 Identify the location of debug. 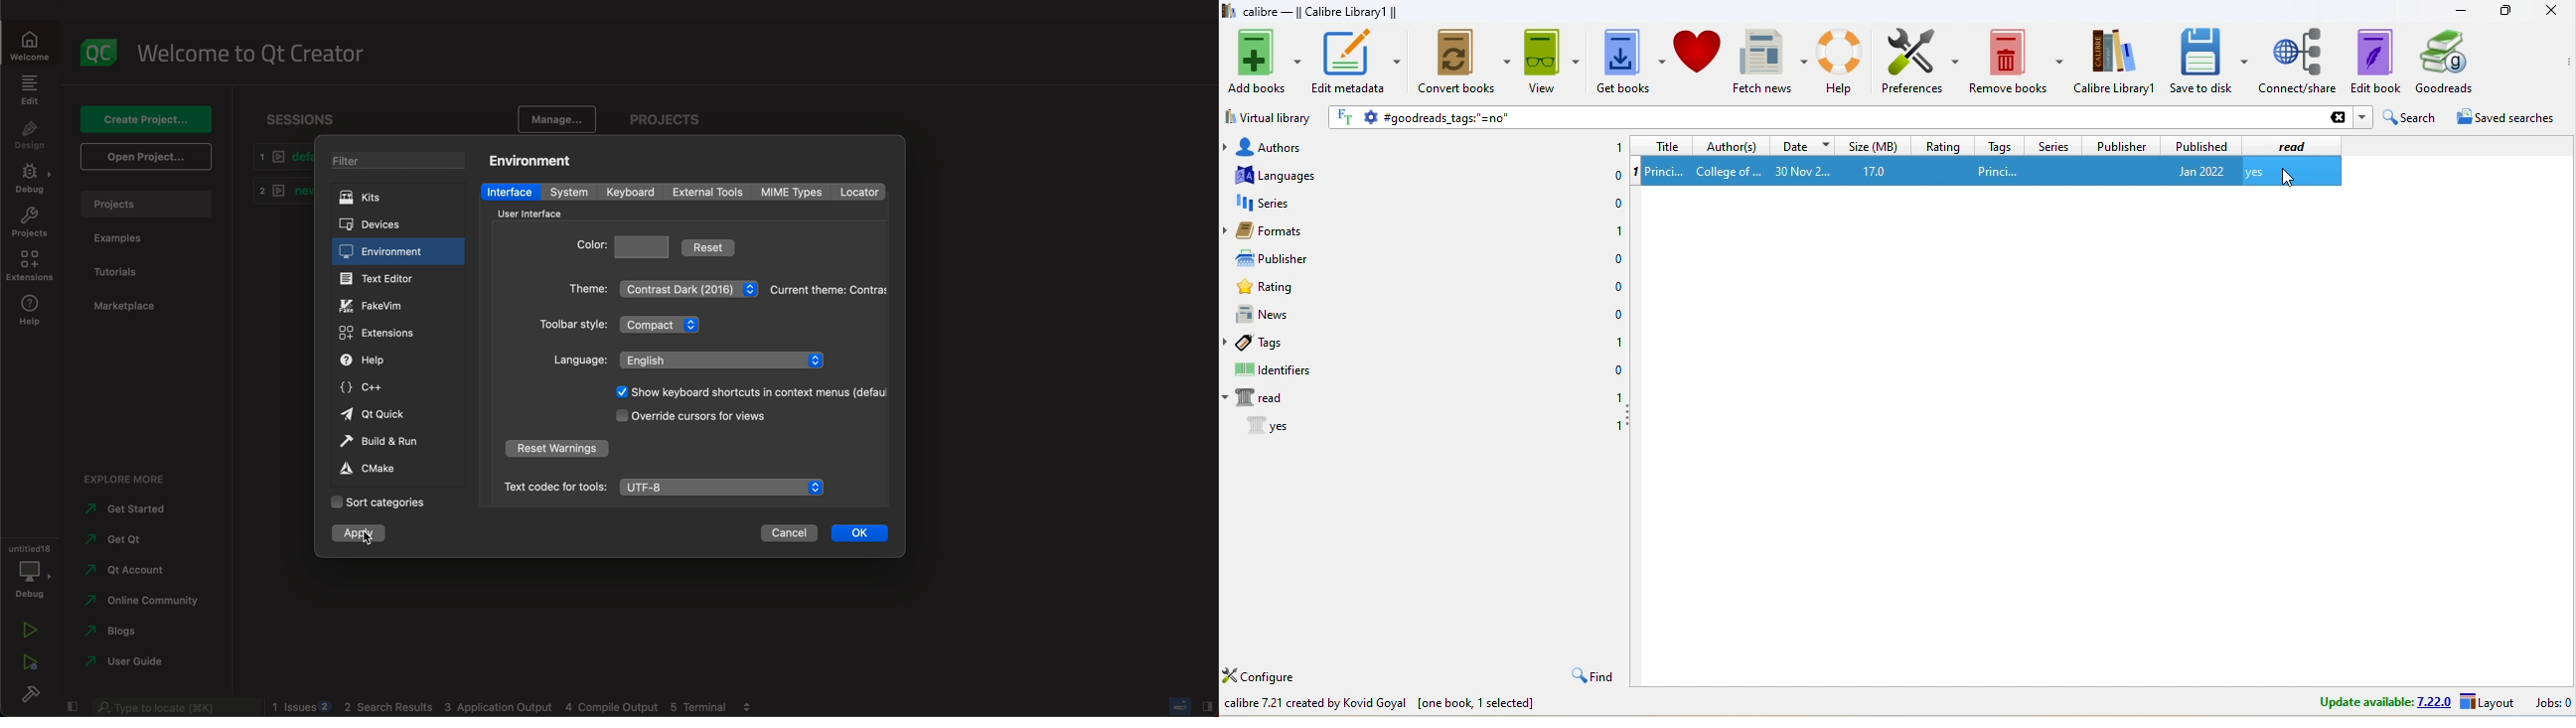
(28, 179).